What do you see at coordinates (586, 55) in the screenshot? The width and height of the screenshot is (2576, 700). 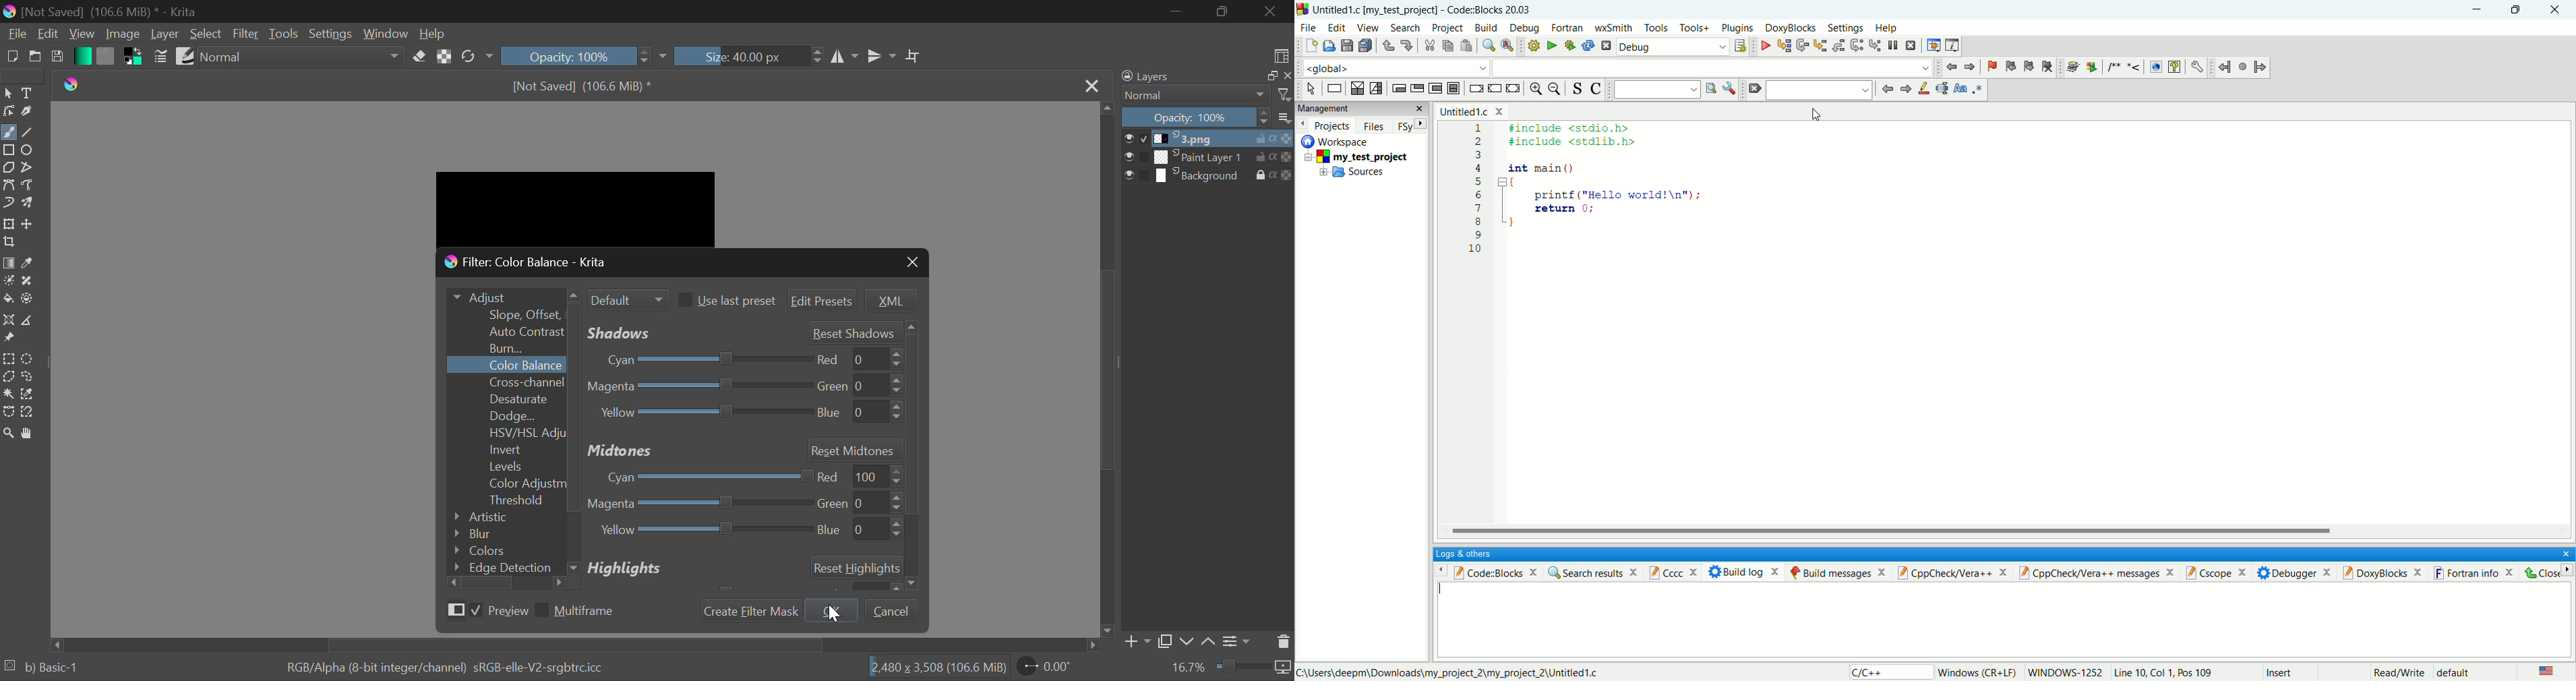 I see `Opacity 100%` at bounding box center [586, 55].